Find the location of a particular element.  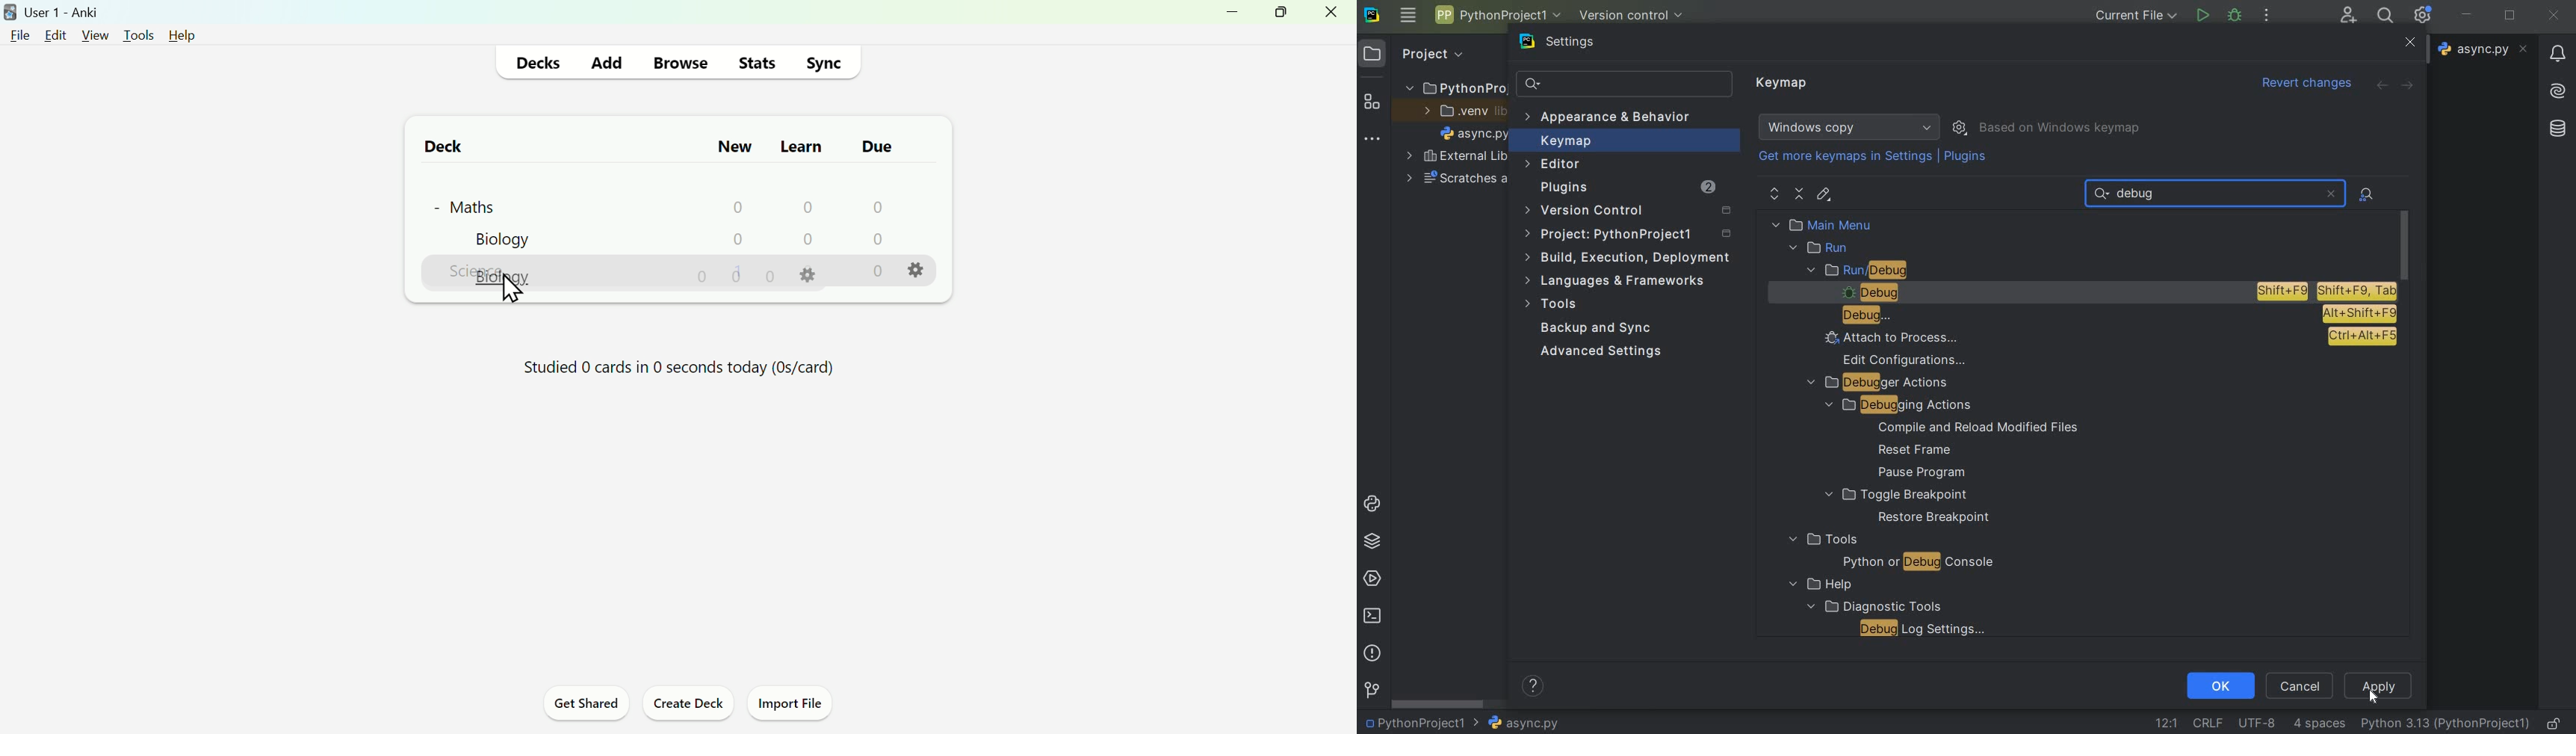

file actions by shortcuts is located at coordinates (2368, 194).